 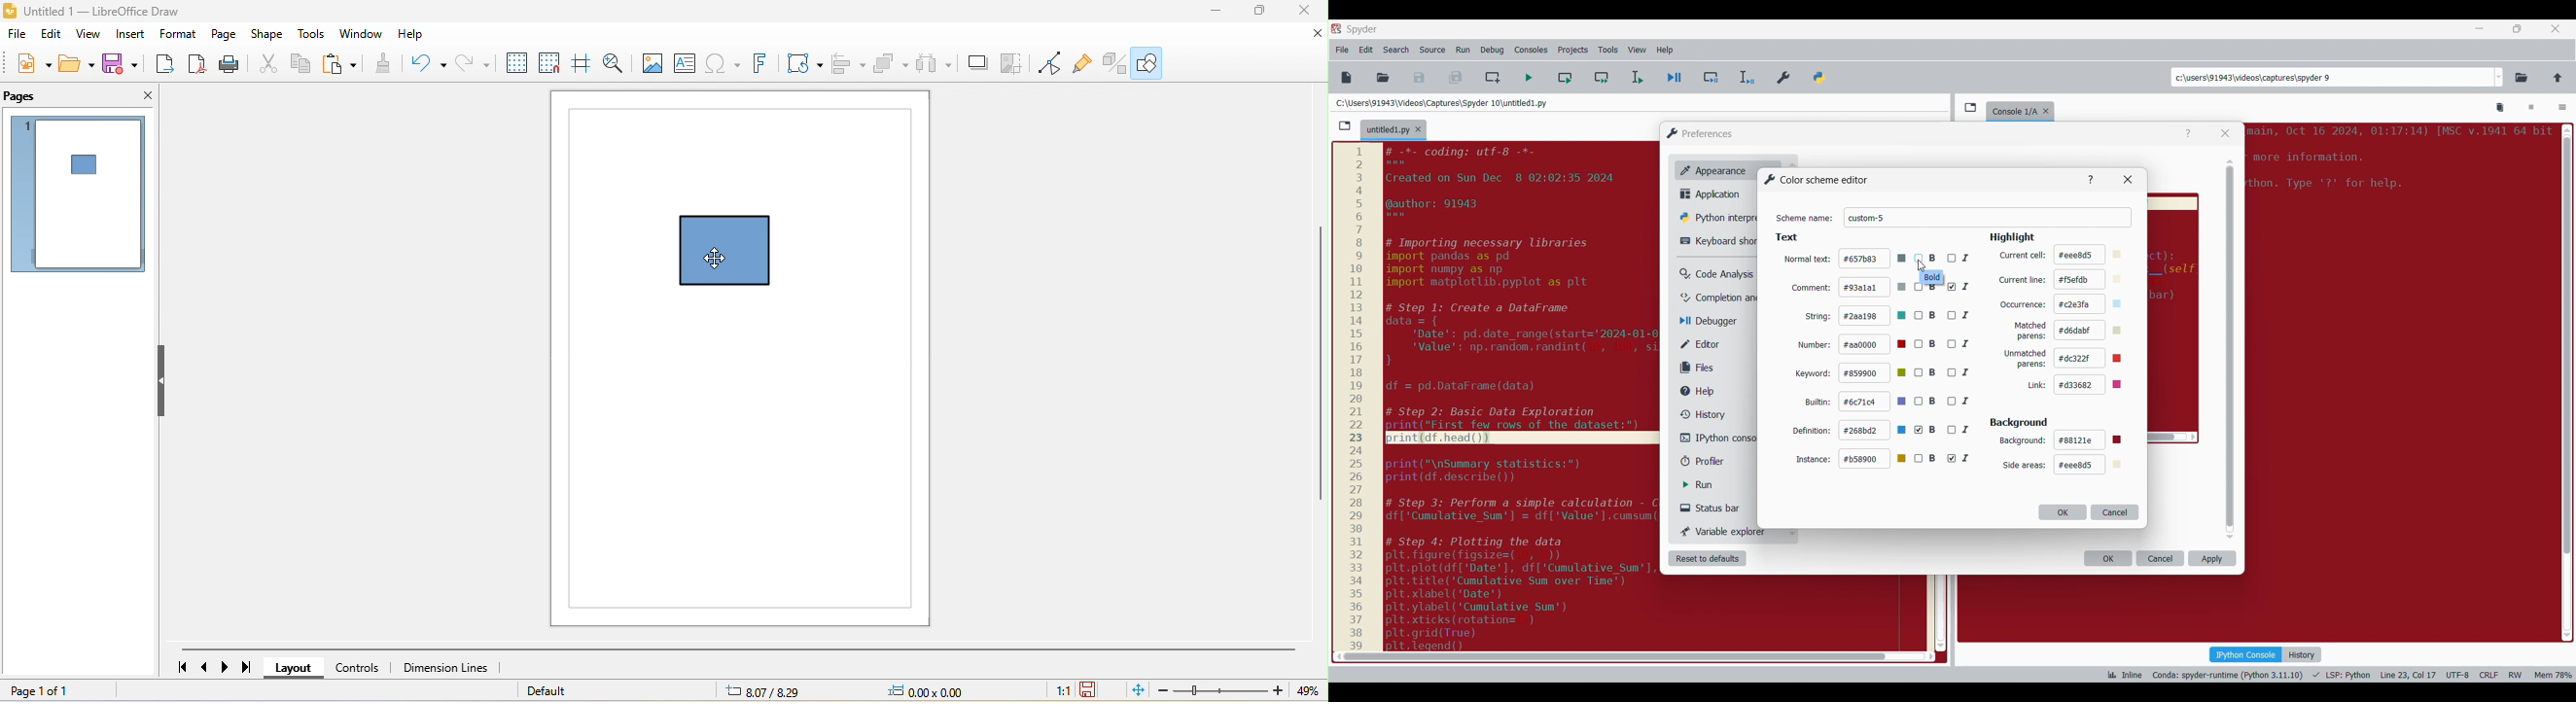 What do you see at coordinates (1716, 274) in the screenshot?
I see `Code analysis` at bounding box center [1716, 274].